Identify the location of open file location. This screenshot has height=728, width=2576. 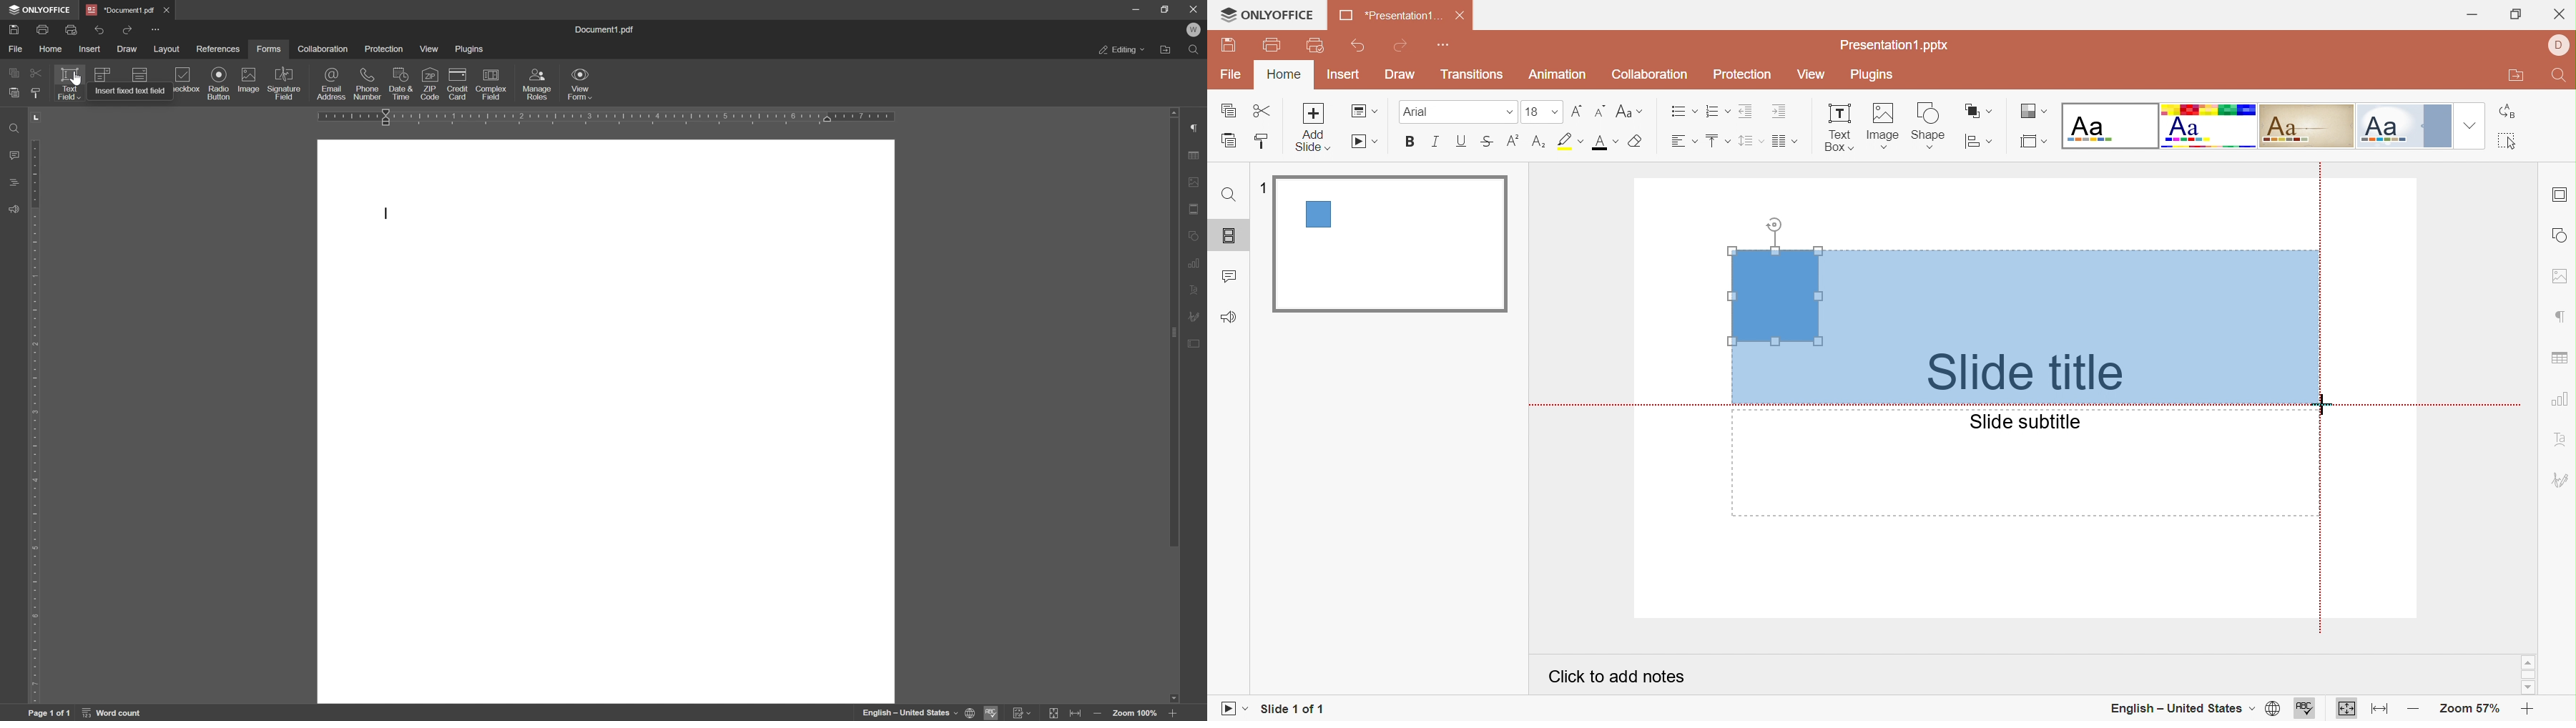
(1166, 50).